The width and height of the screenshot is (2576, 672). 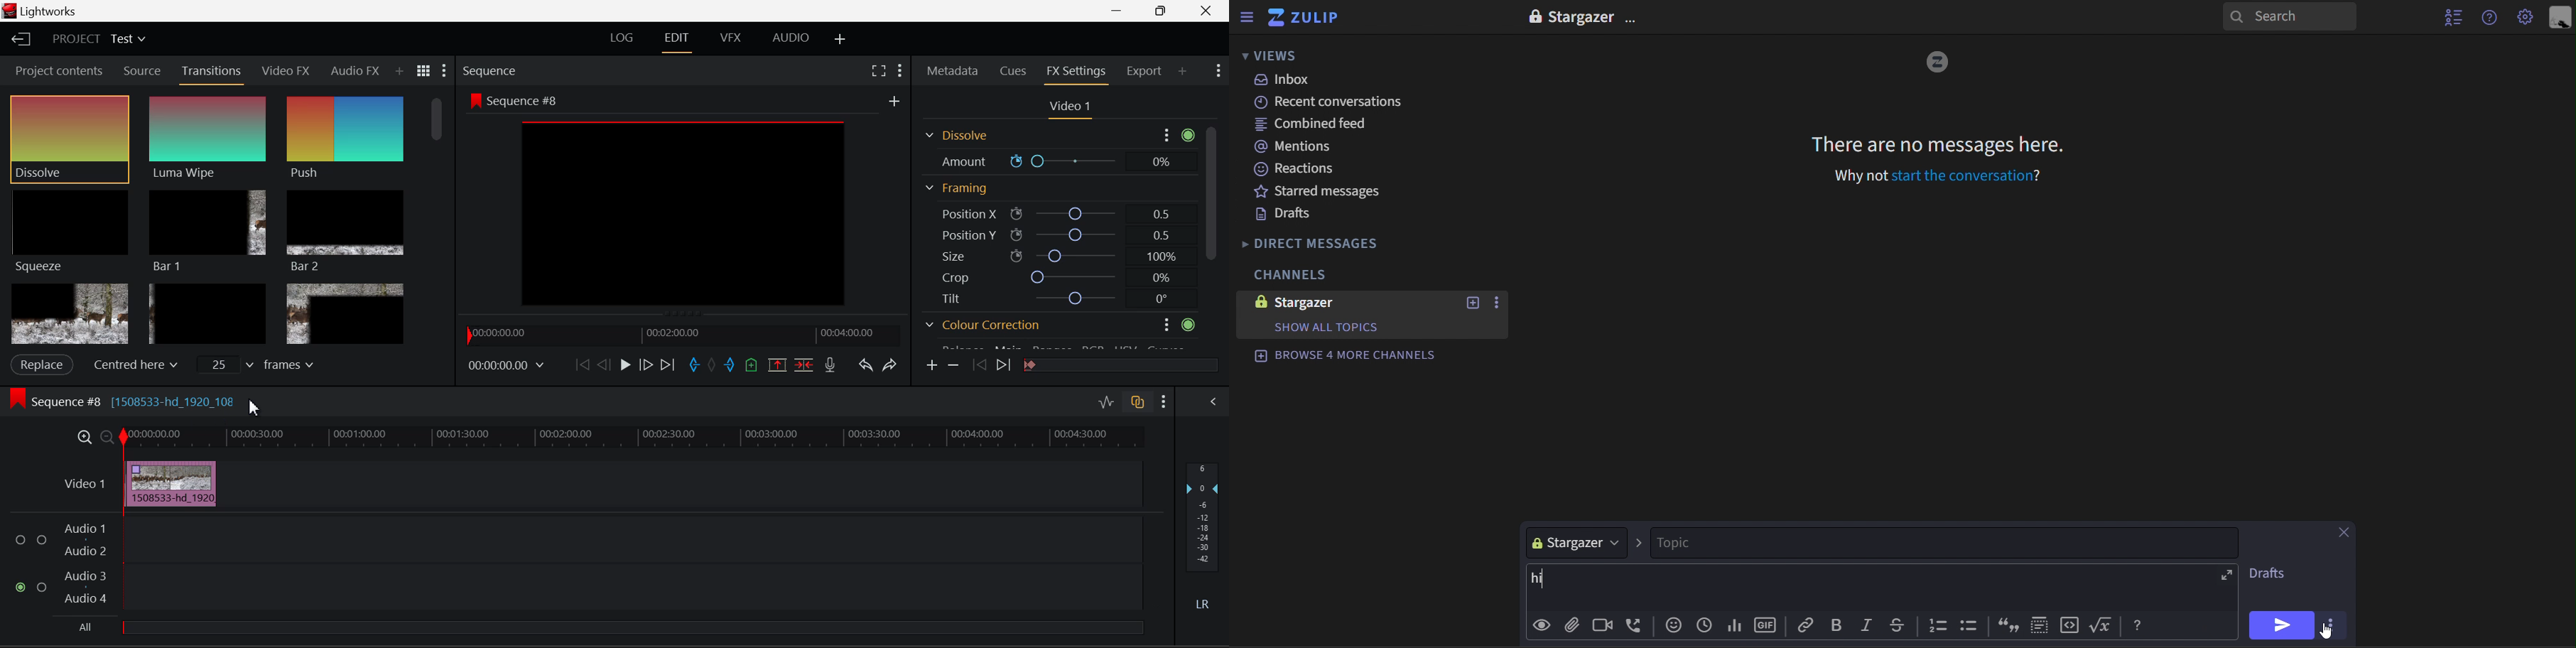 What do you see at coordinates (691, 211) in the screenshot?
I see `Preview Screen Altered` at bounding box center [691, 211].